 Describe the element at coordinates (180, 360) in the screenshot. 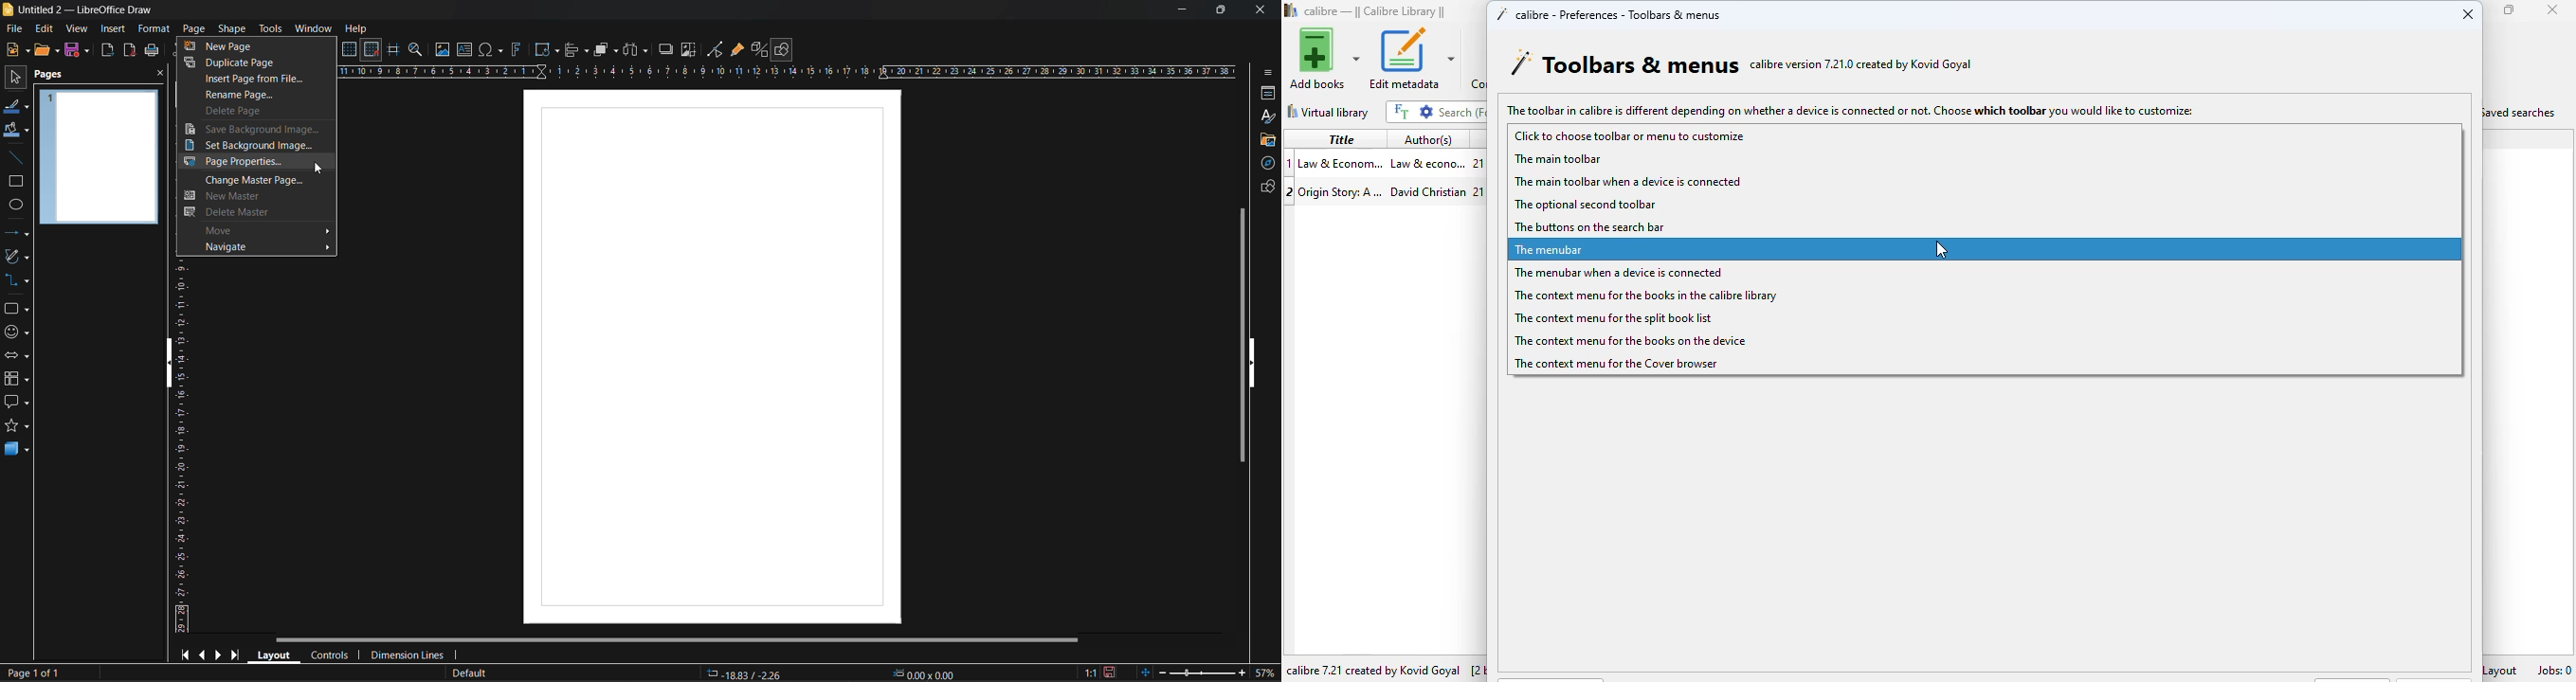

I see `vertical ruler` at that location.